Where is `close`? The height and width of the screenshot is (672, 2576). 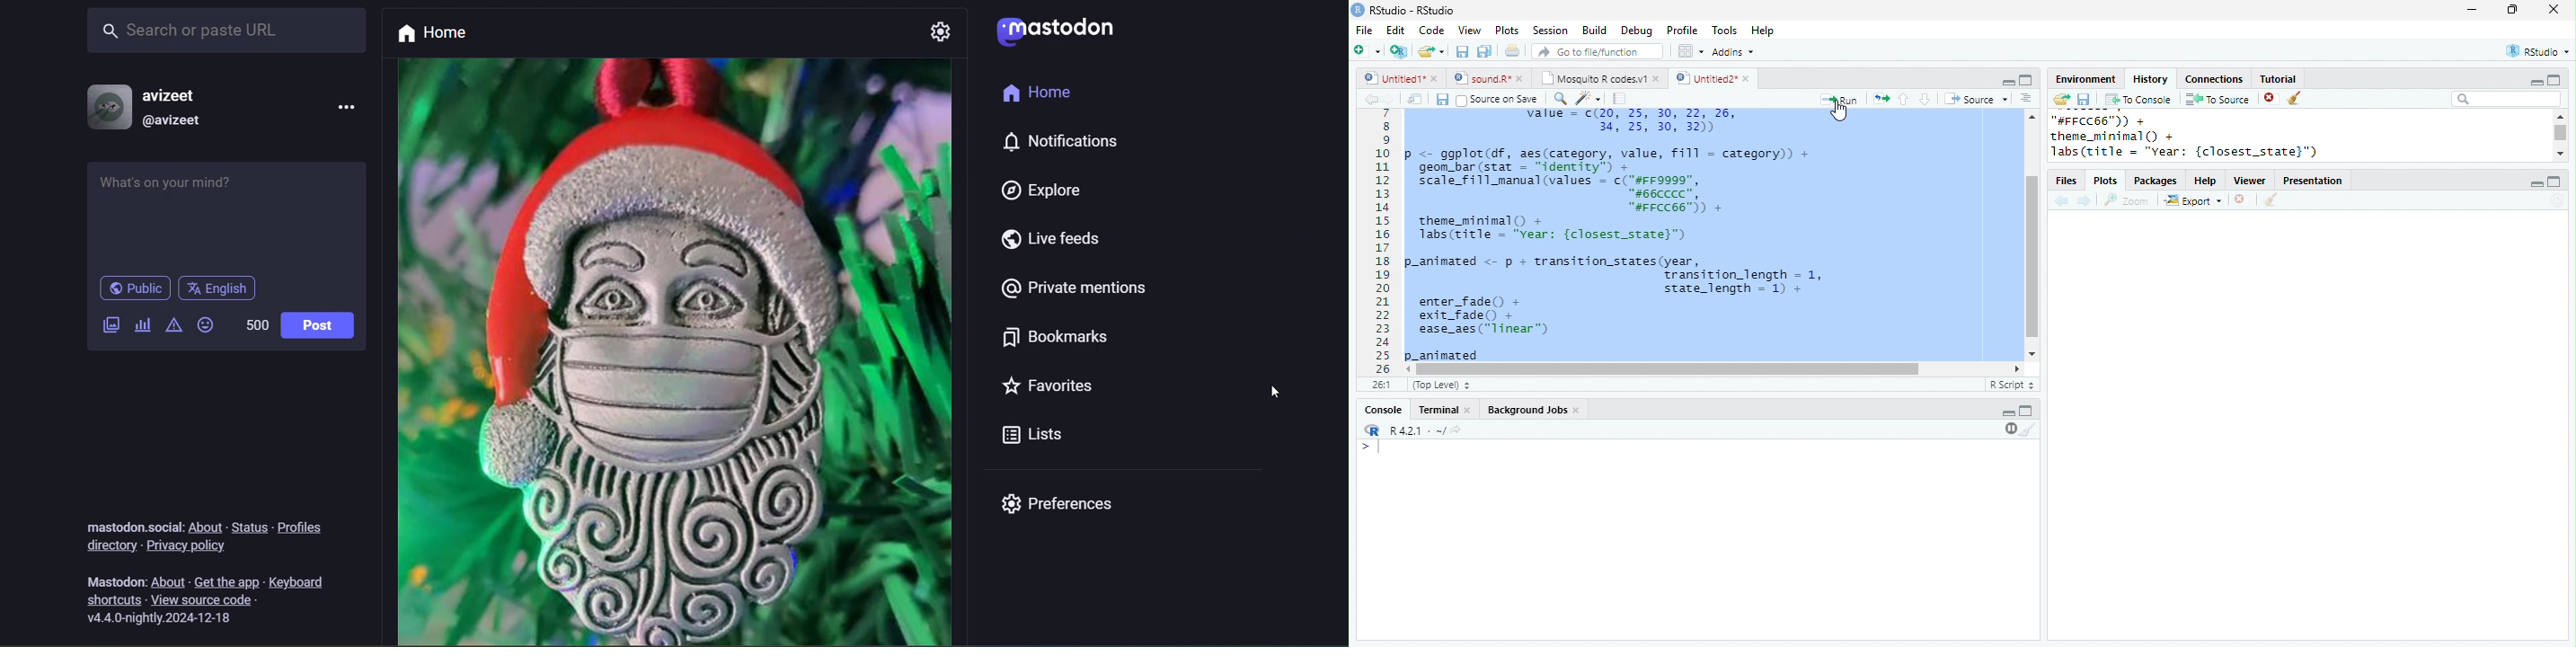 close is located at coordinates (2554, 9).